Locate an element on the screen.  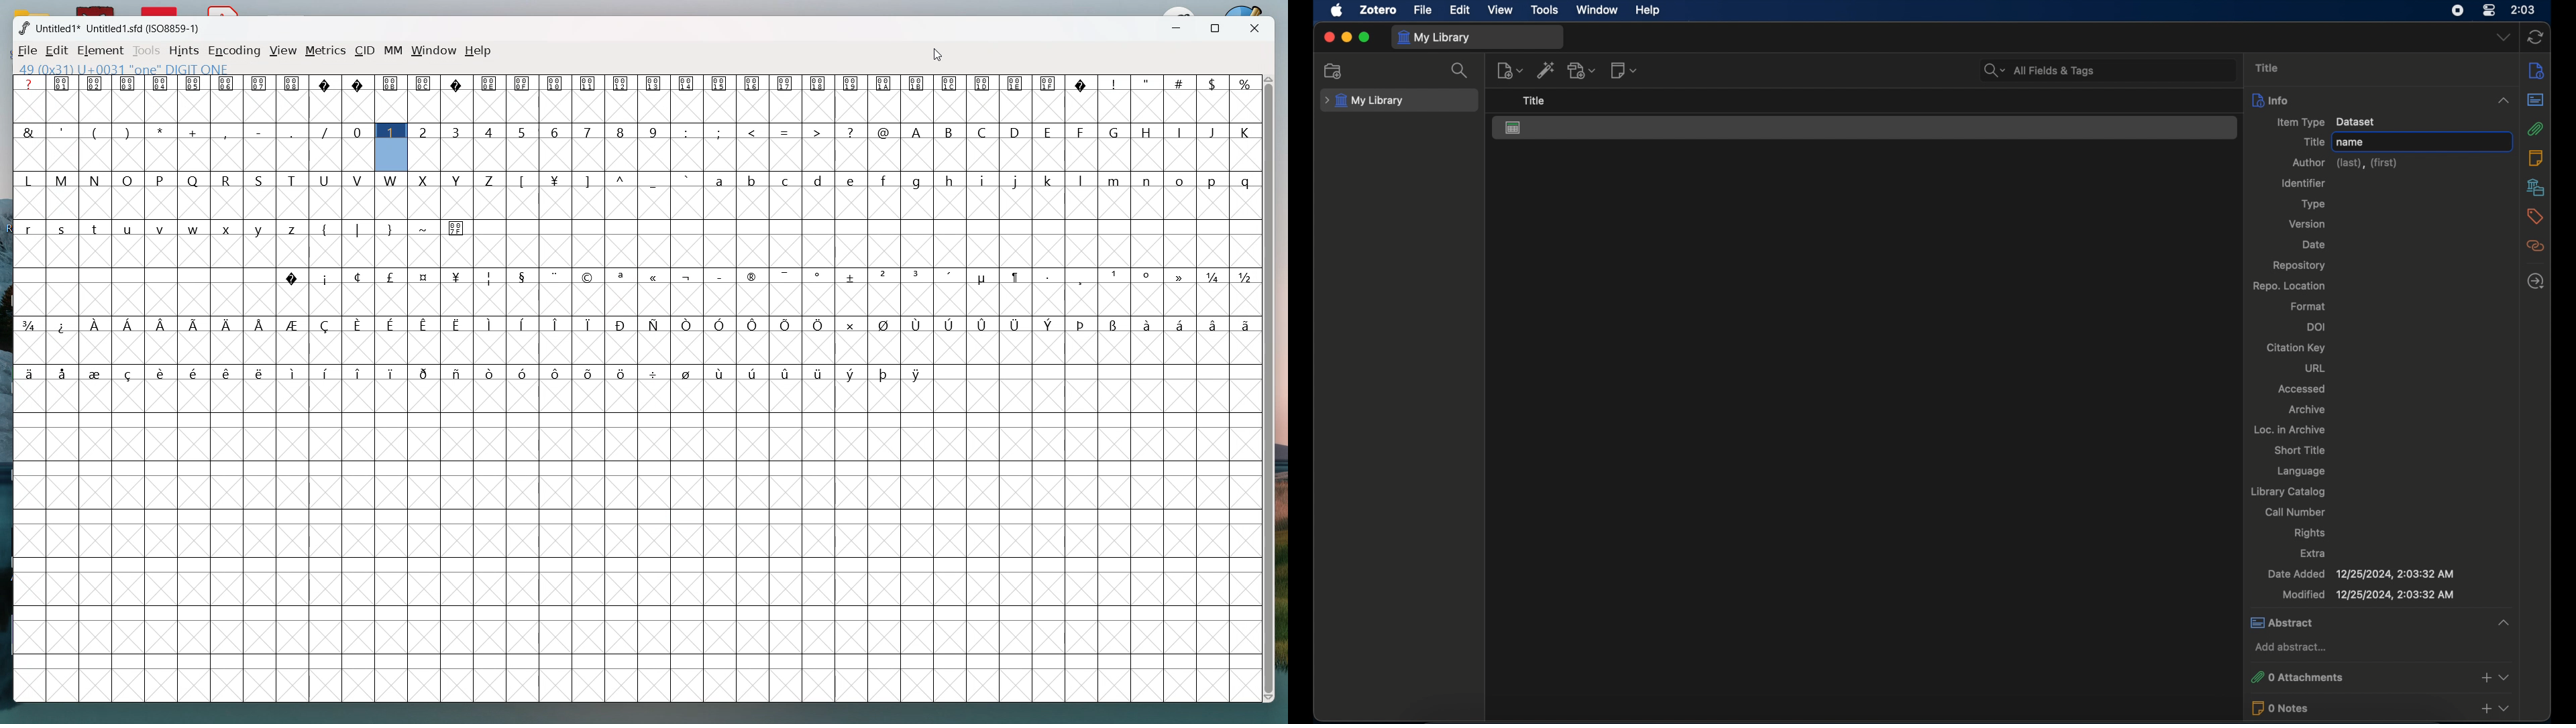
window is located at coordinates (435, 51).